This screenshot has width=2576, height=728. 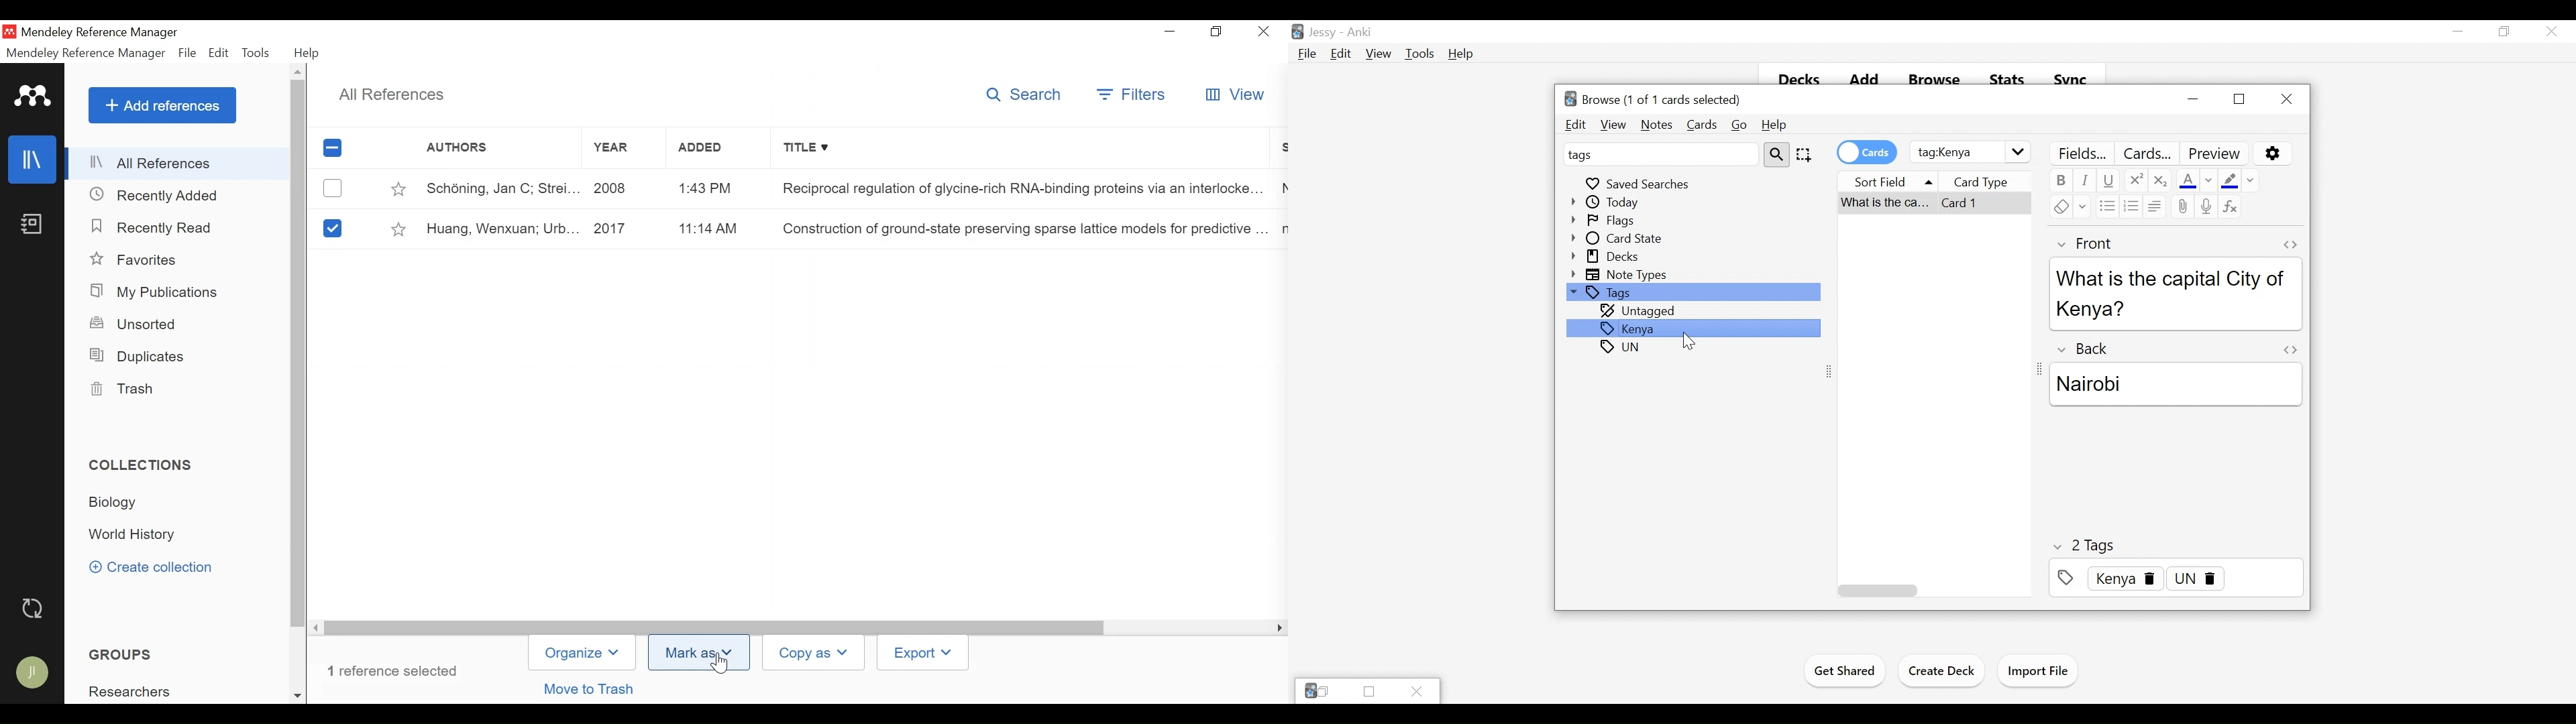 I want to click on Duplicates, so click(x=140, y=357).